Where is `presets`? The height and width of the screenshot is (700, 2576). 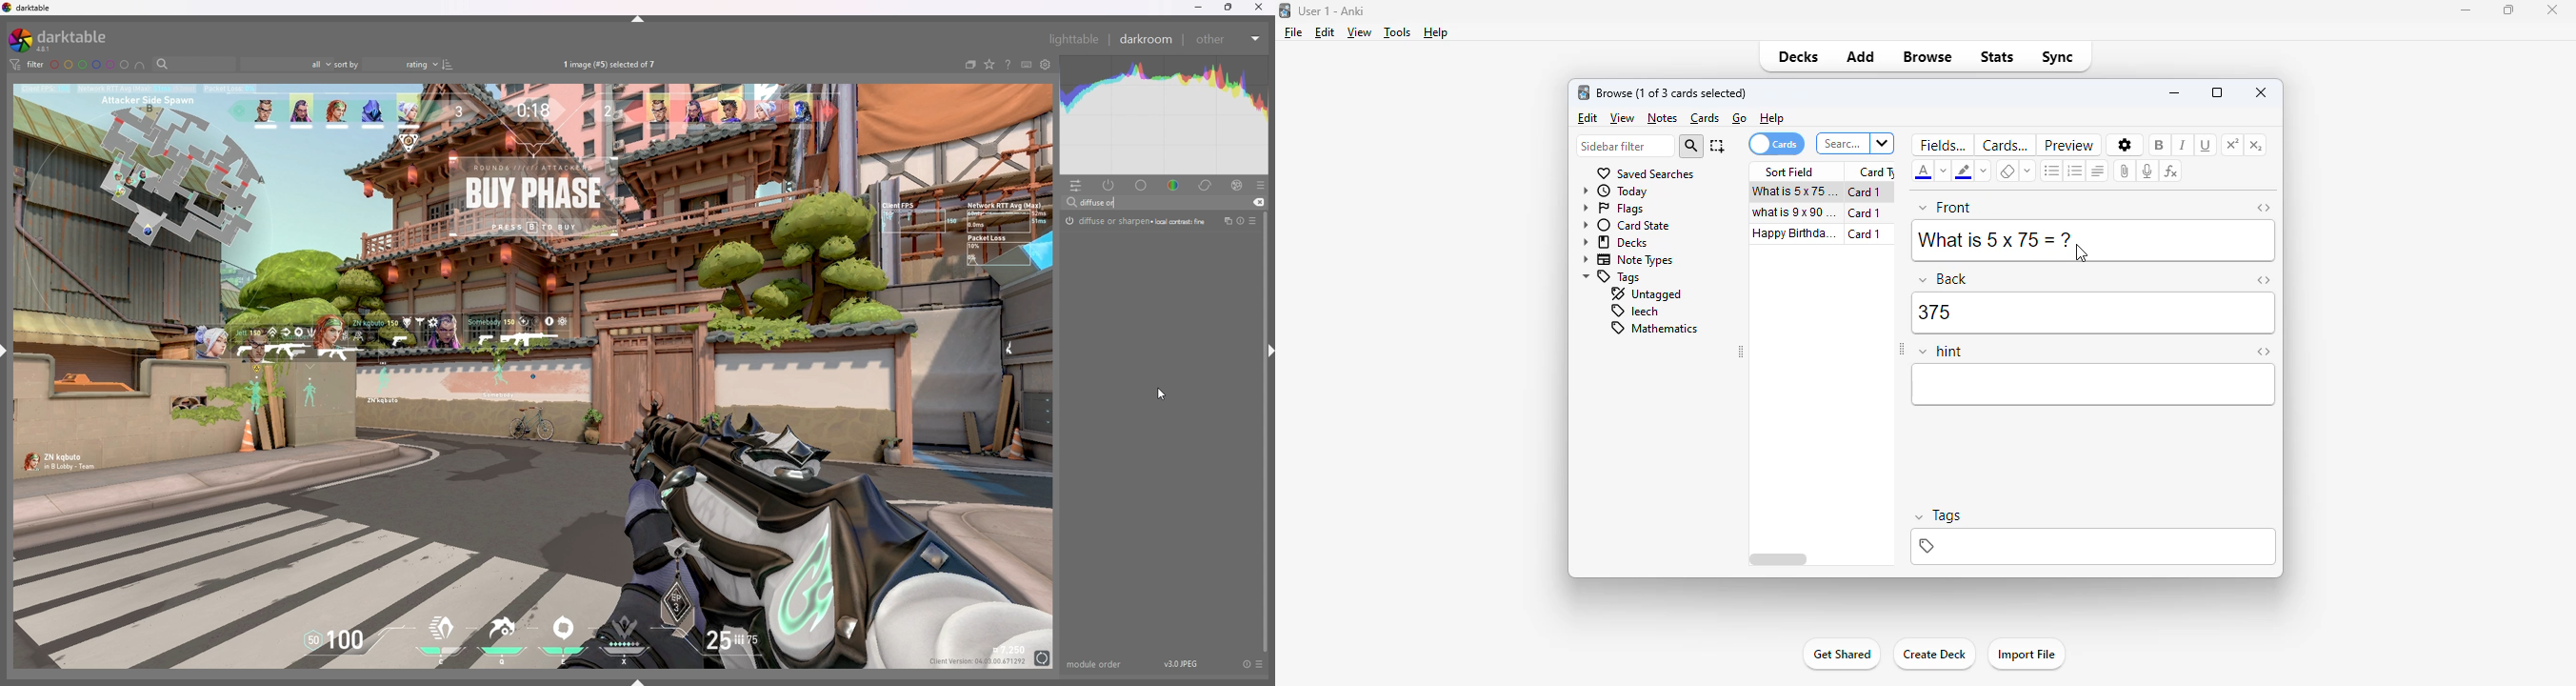 presets is located at coordinates (1253, 221).